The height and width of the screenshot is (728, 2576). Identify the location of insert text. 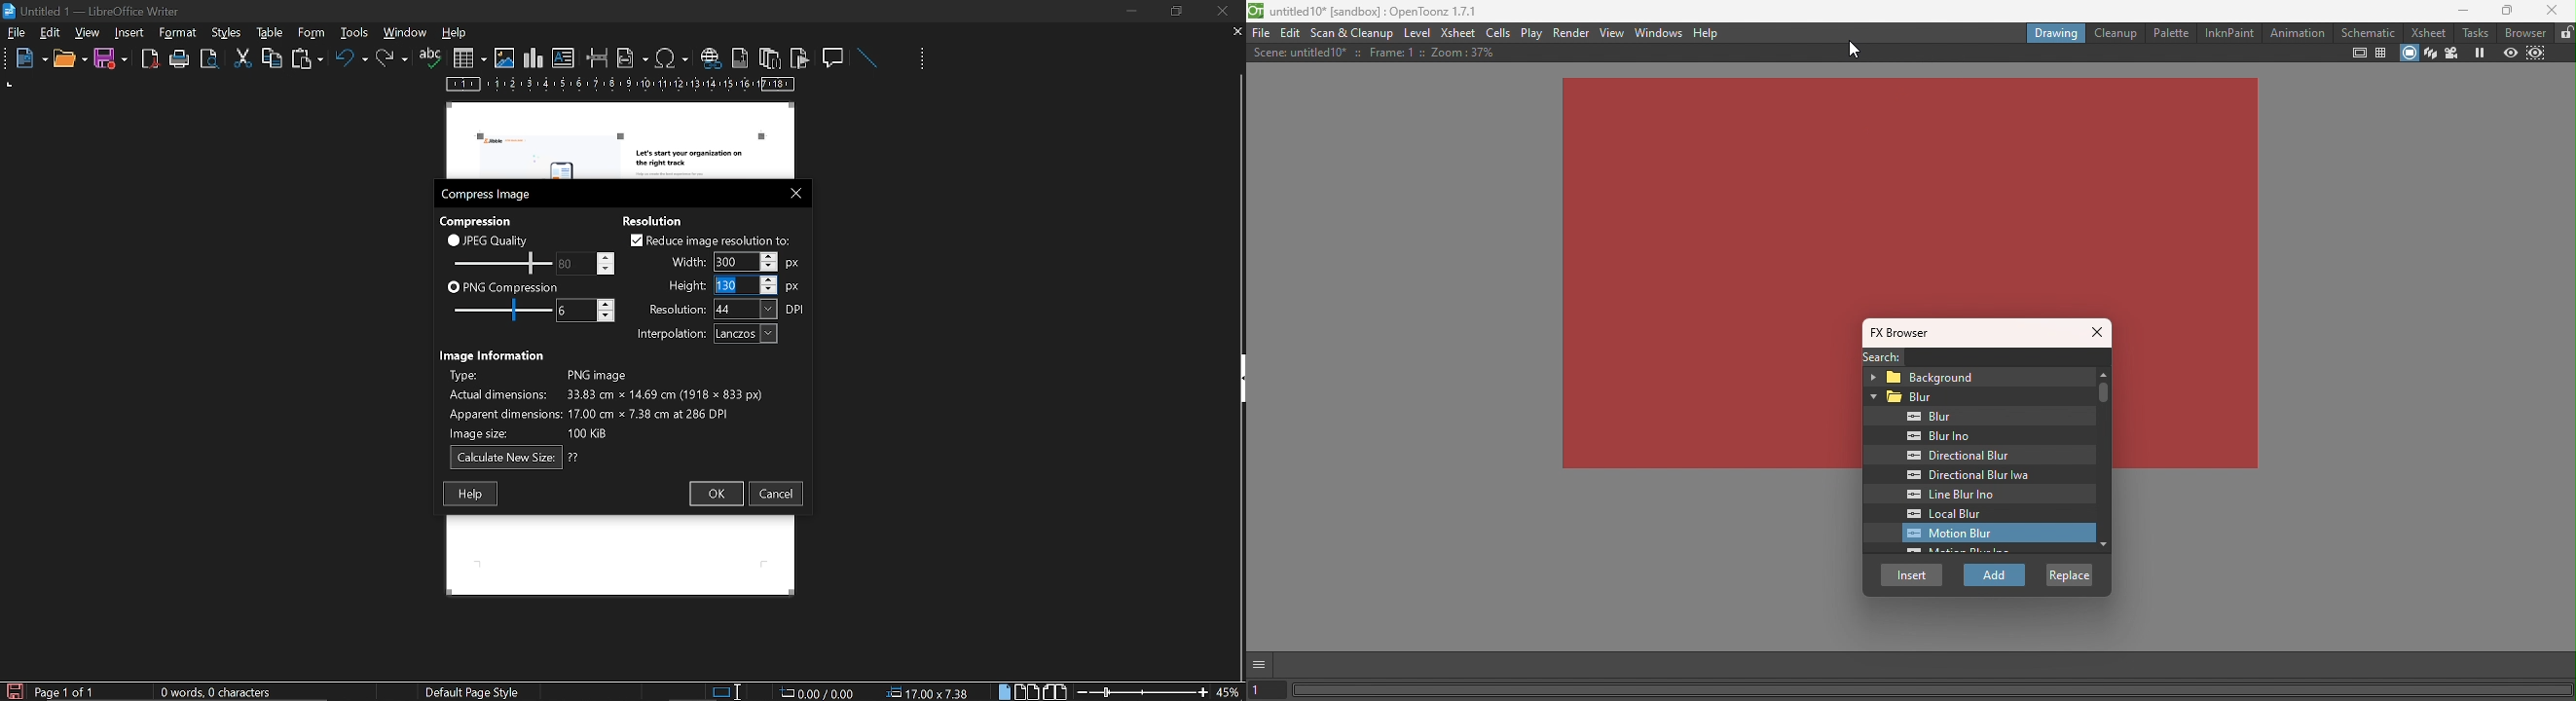
(564, 58).